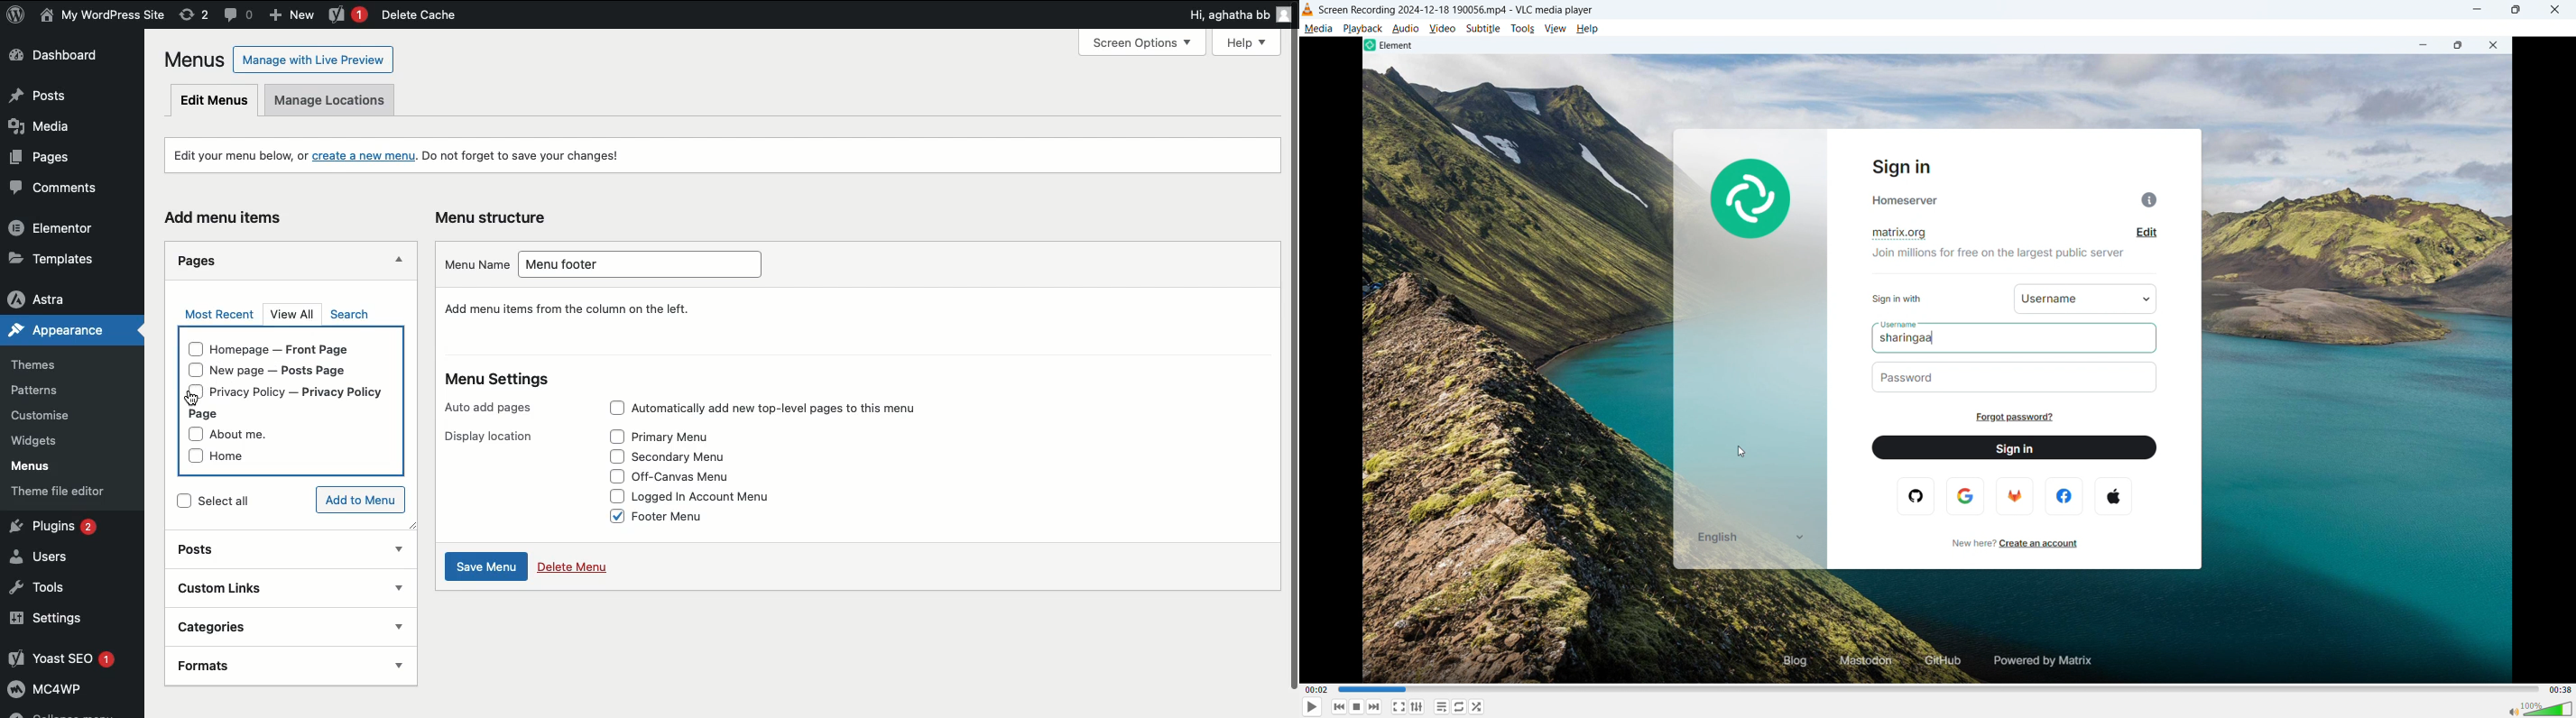  Describe the element at coordinates (68, 620) in the screenshot. I see `Settings` at that location.